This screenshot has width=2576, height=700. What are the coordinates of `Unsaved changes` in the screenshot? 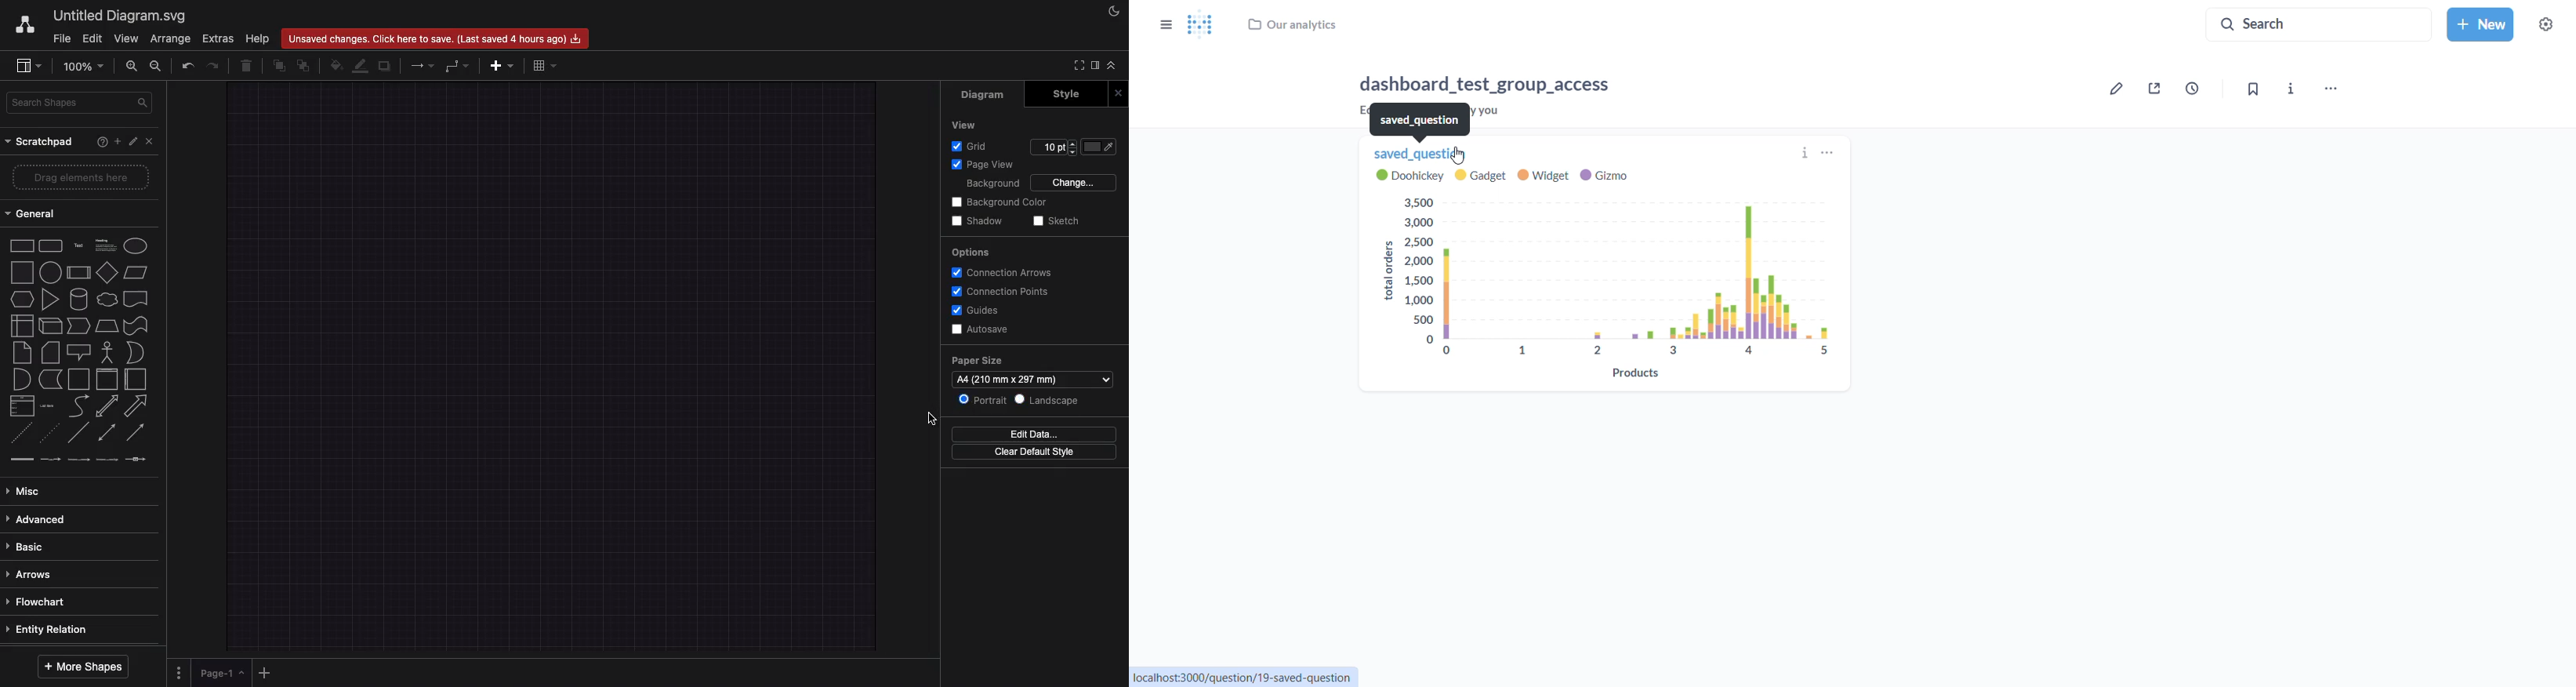 It's located at (434, 37).